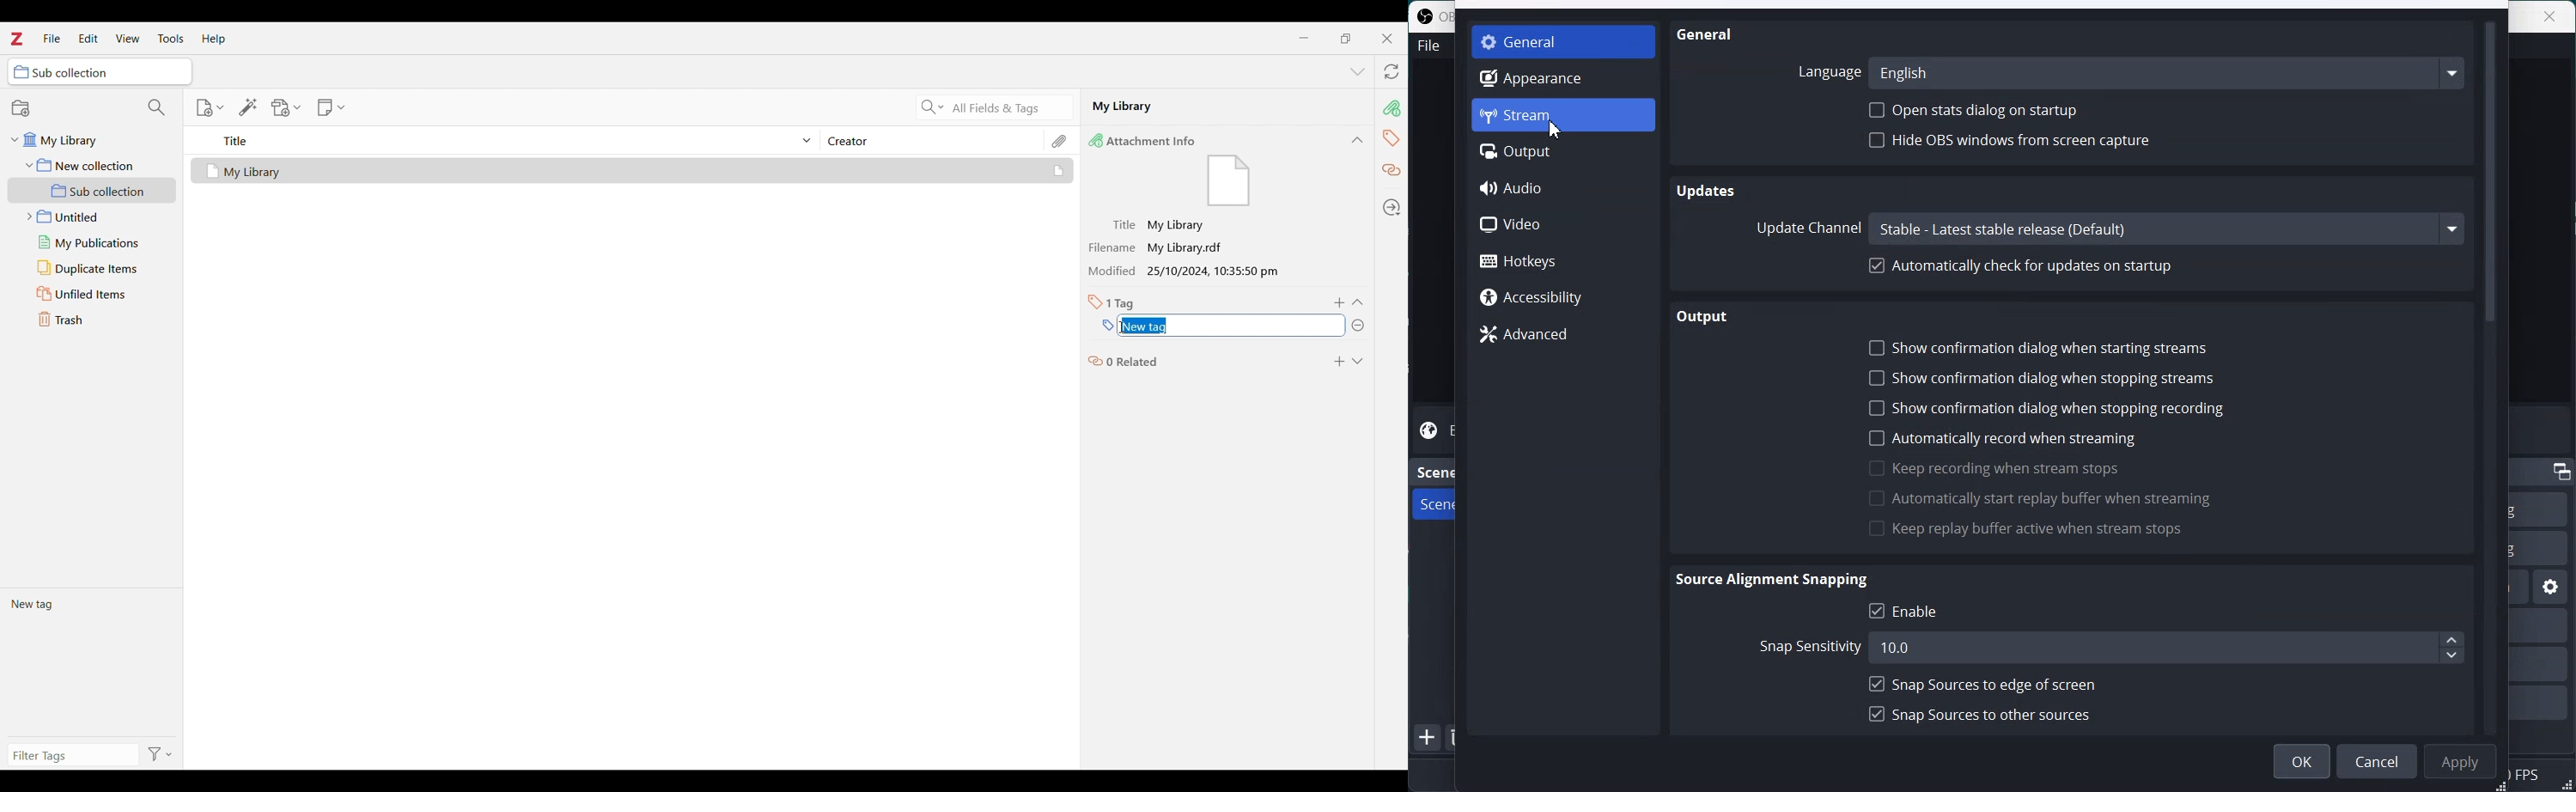 Image resolution: width=2576 pixels, height=812 pixels. Describe the element at coordinates (21, 108) in the screenshot. I see `New collection` at that location.